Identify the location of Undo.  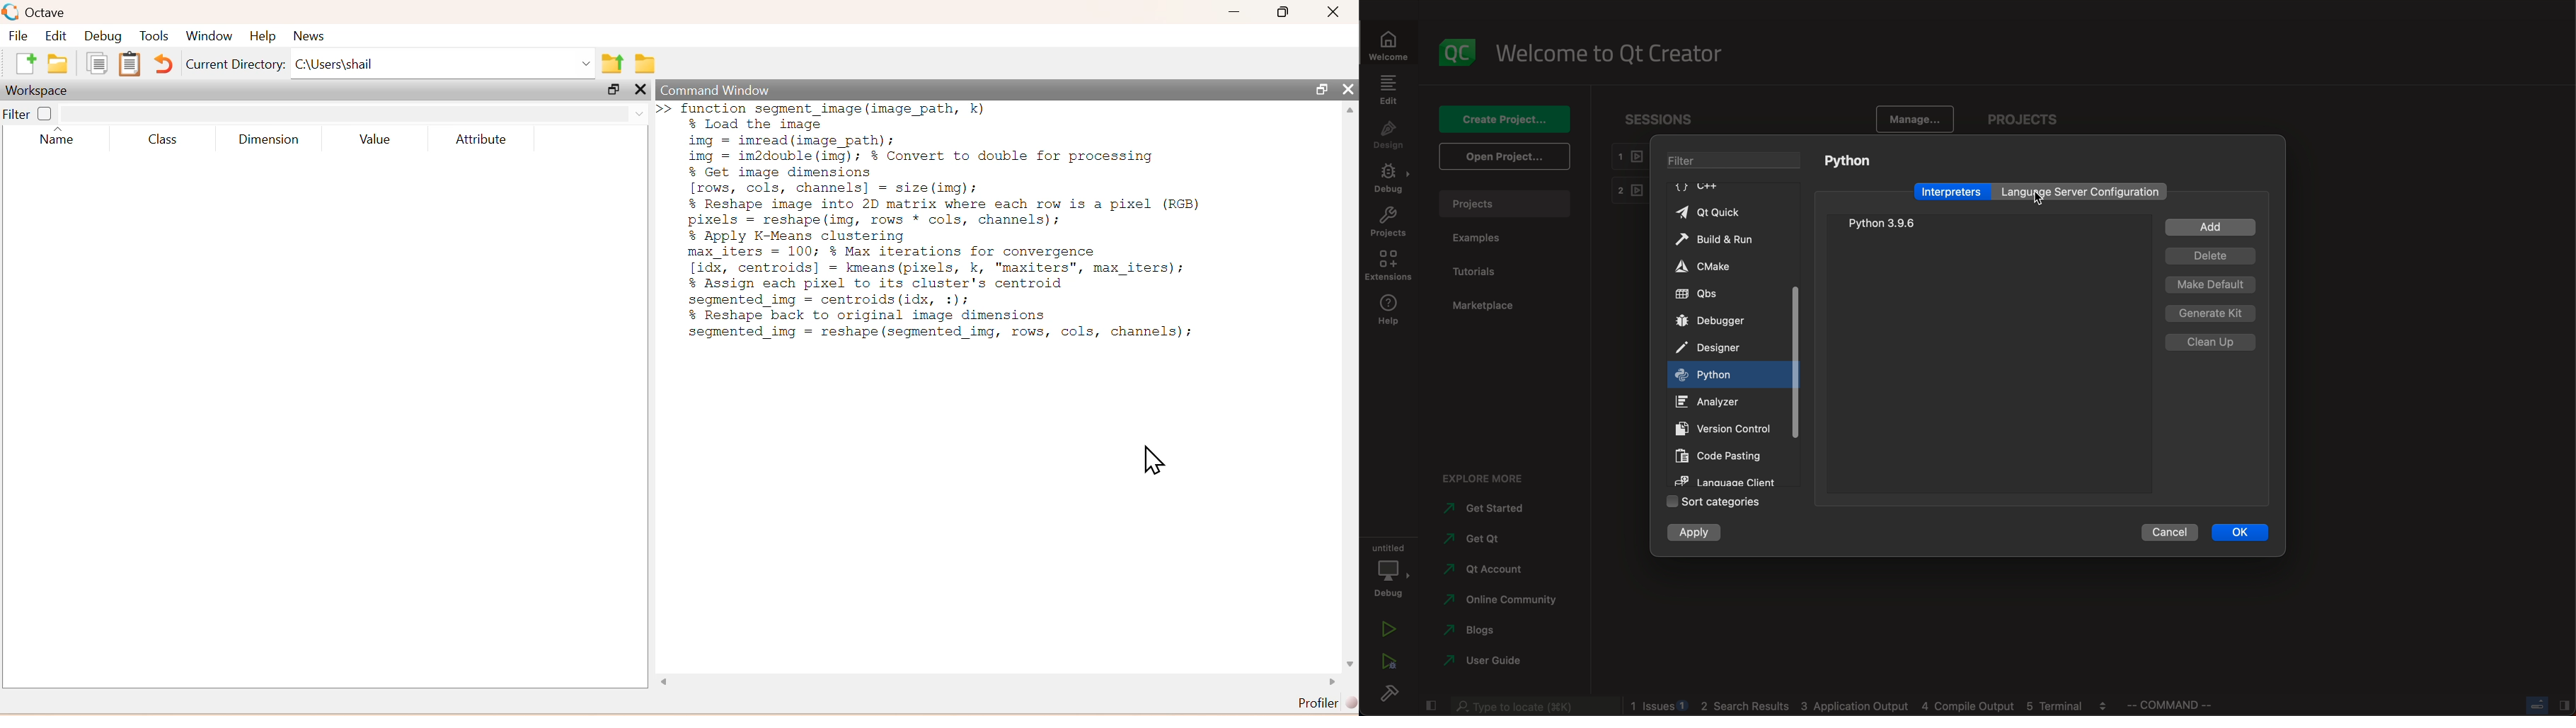
(165, 65).